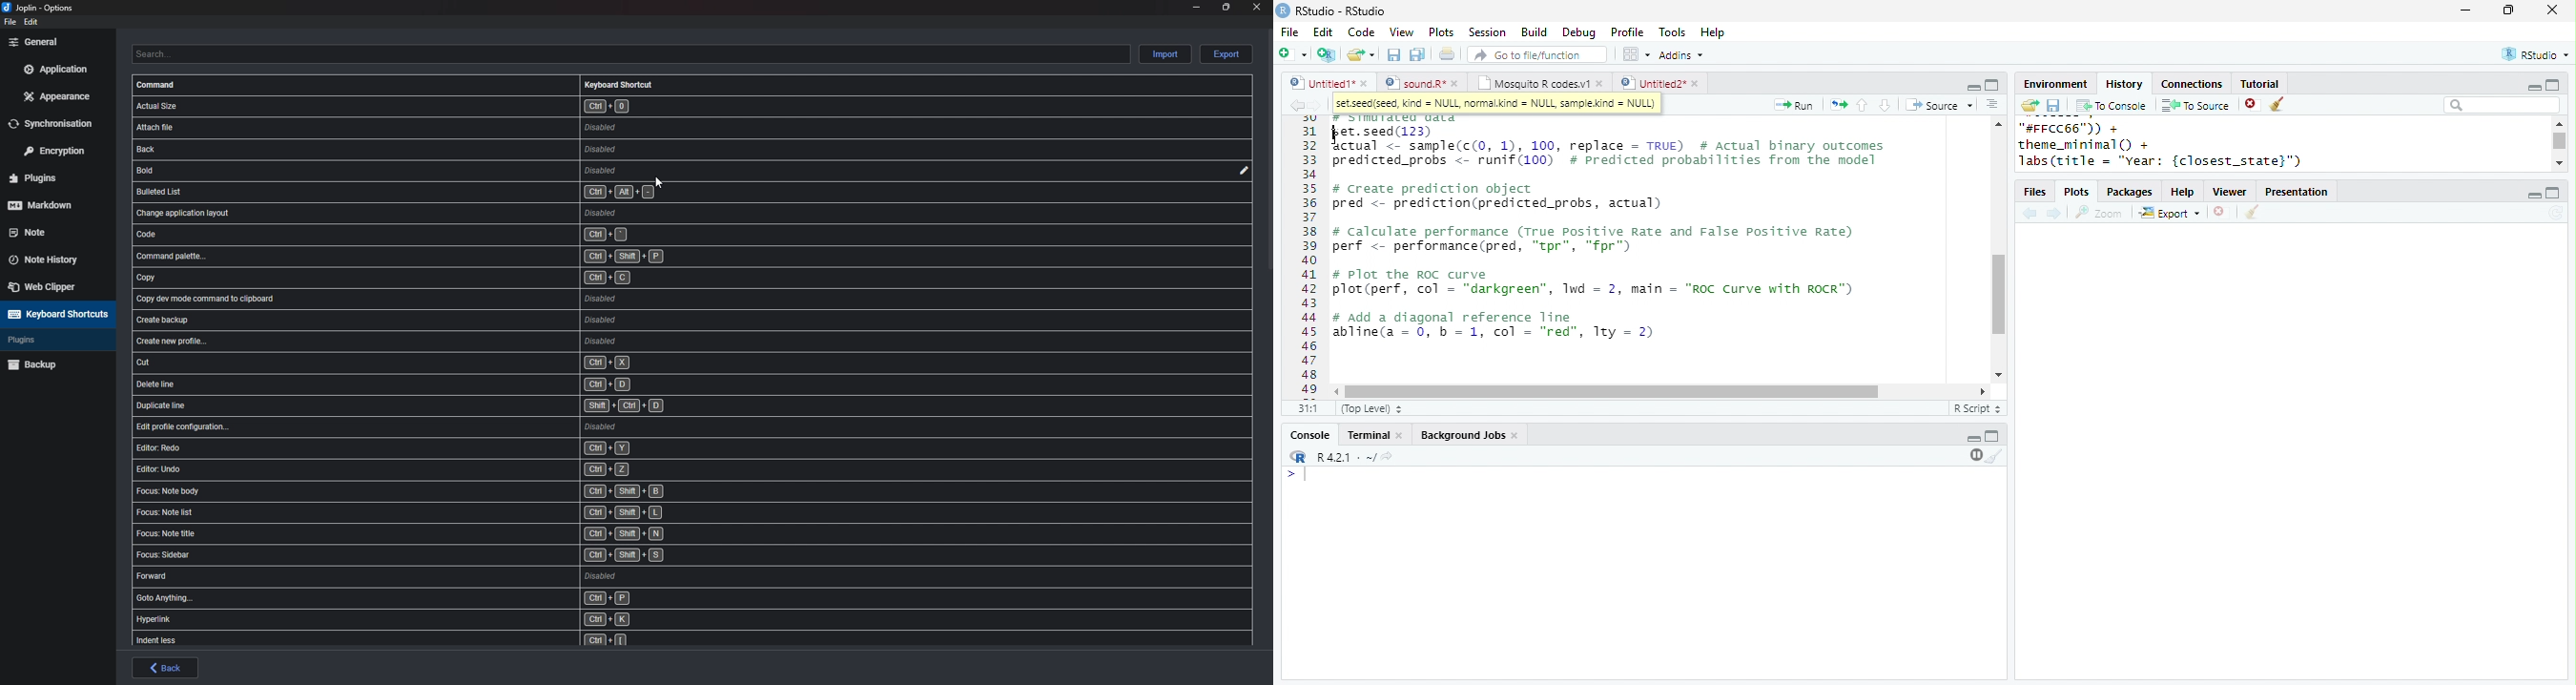 The image size is (2576, 700). Describe the element at coordinates (1713, 33) in the screenshot. I see `Help` at that location.